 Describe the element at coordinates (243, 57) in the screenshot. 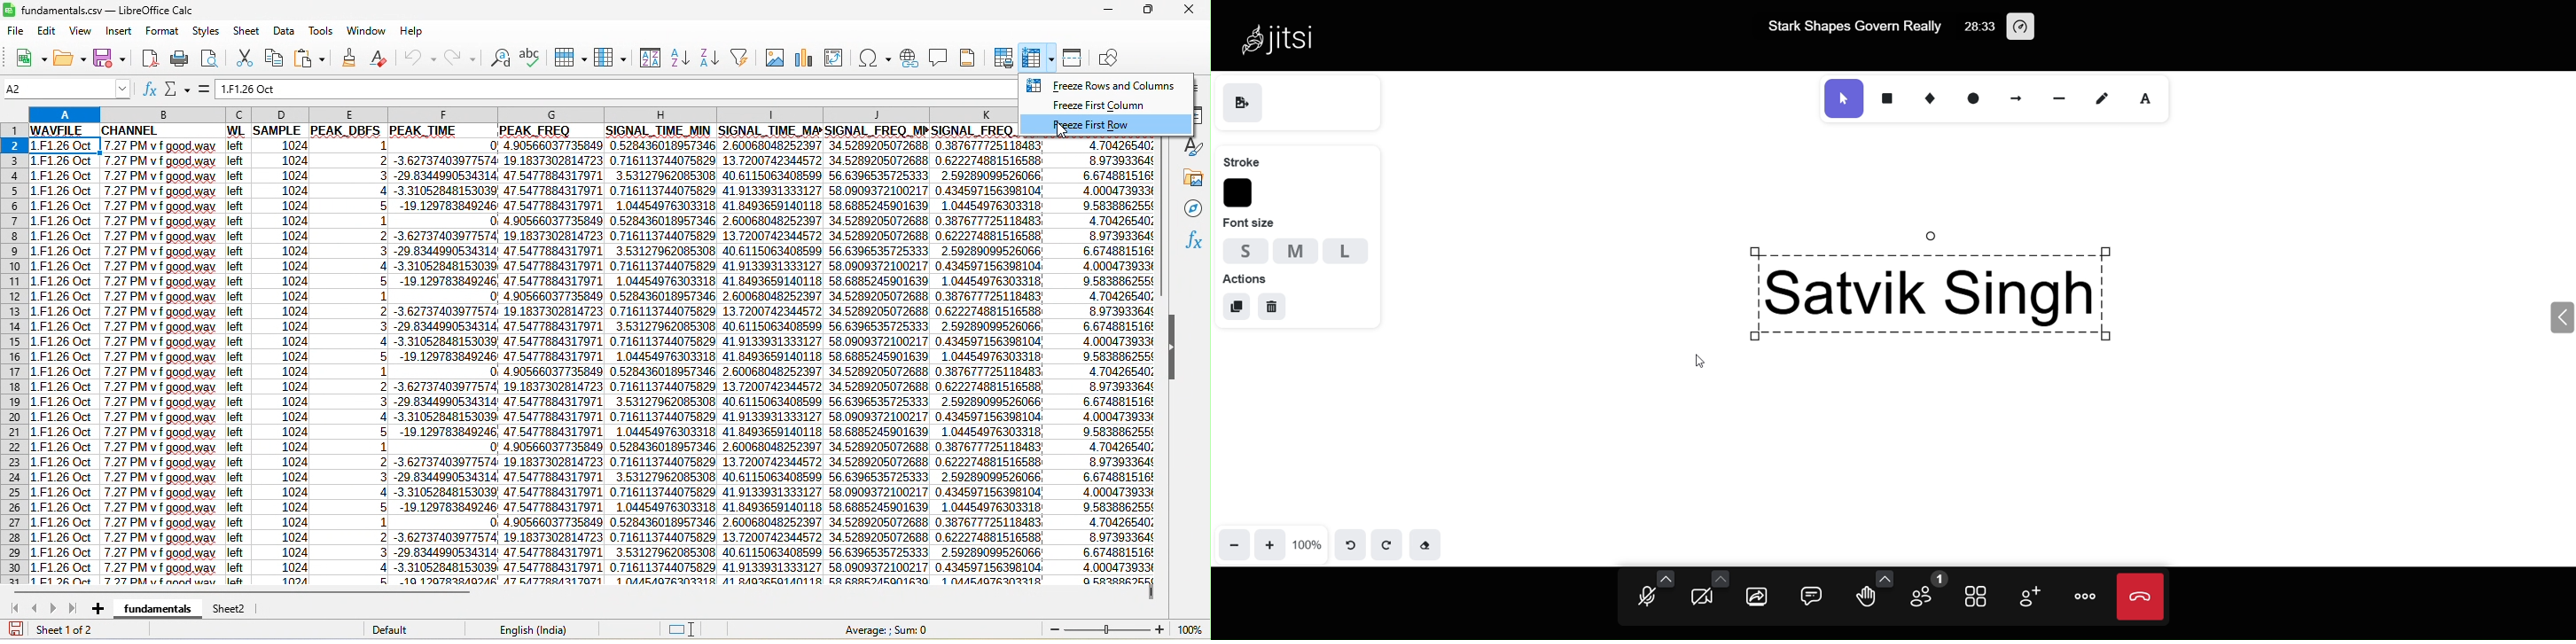

I see `cut` at that location.